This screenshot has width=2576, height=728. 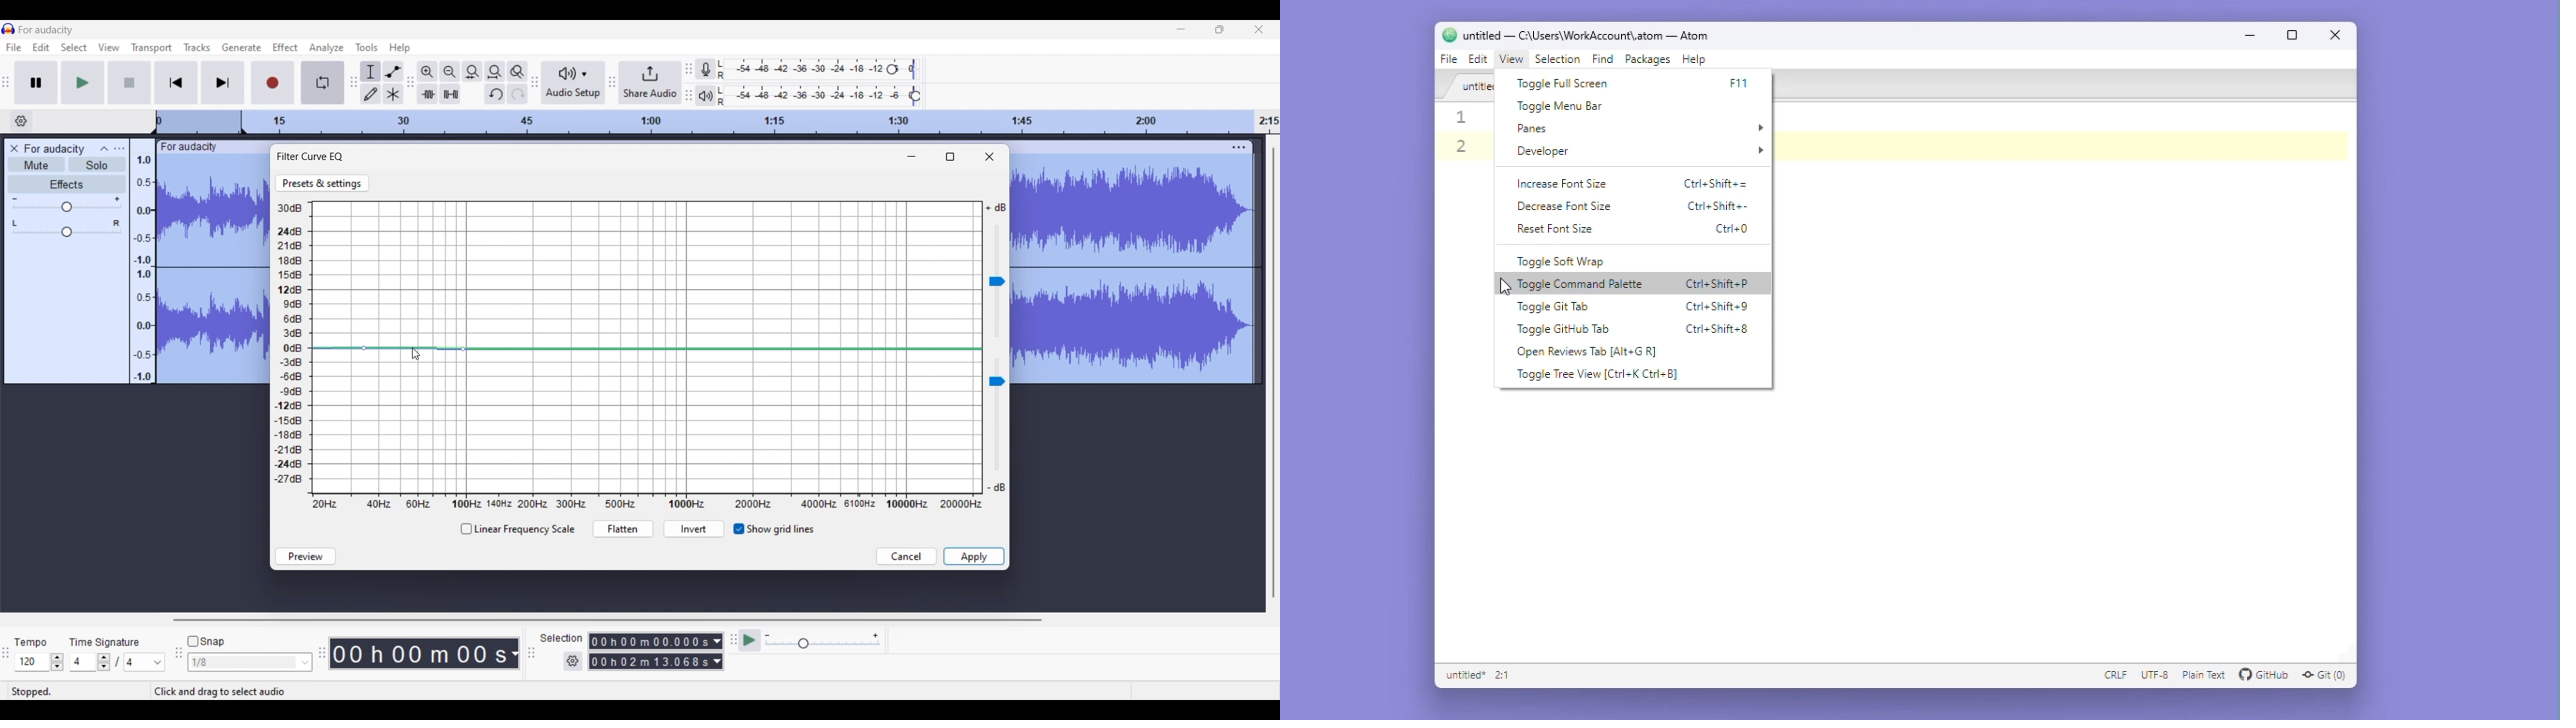 I want to click on Vertical slide bar, so click(x=1273, y=372).